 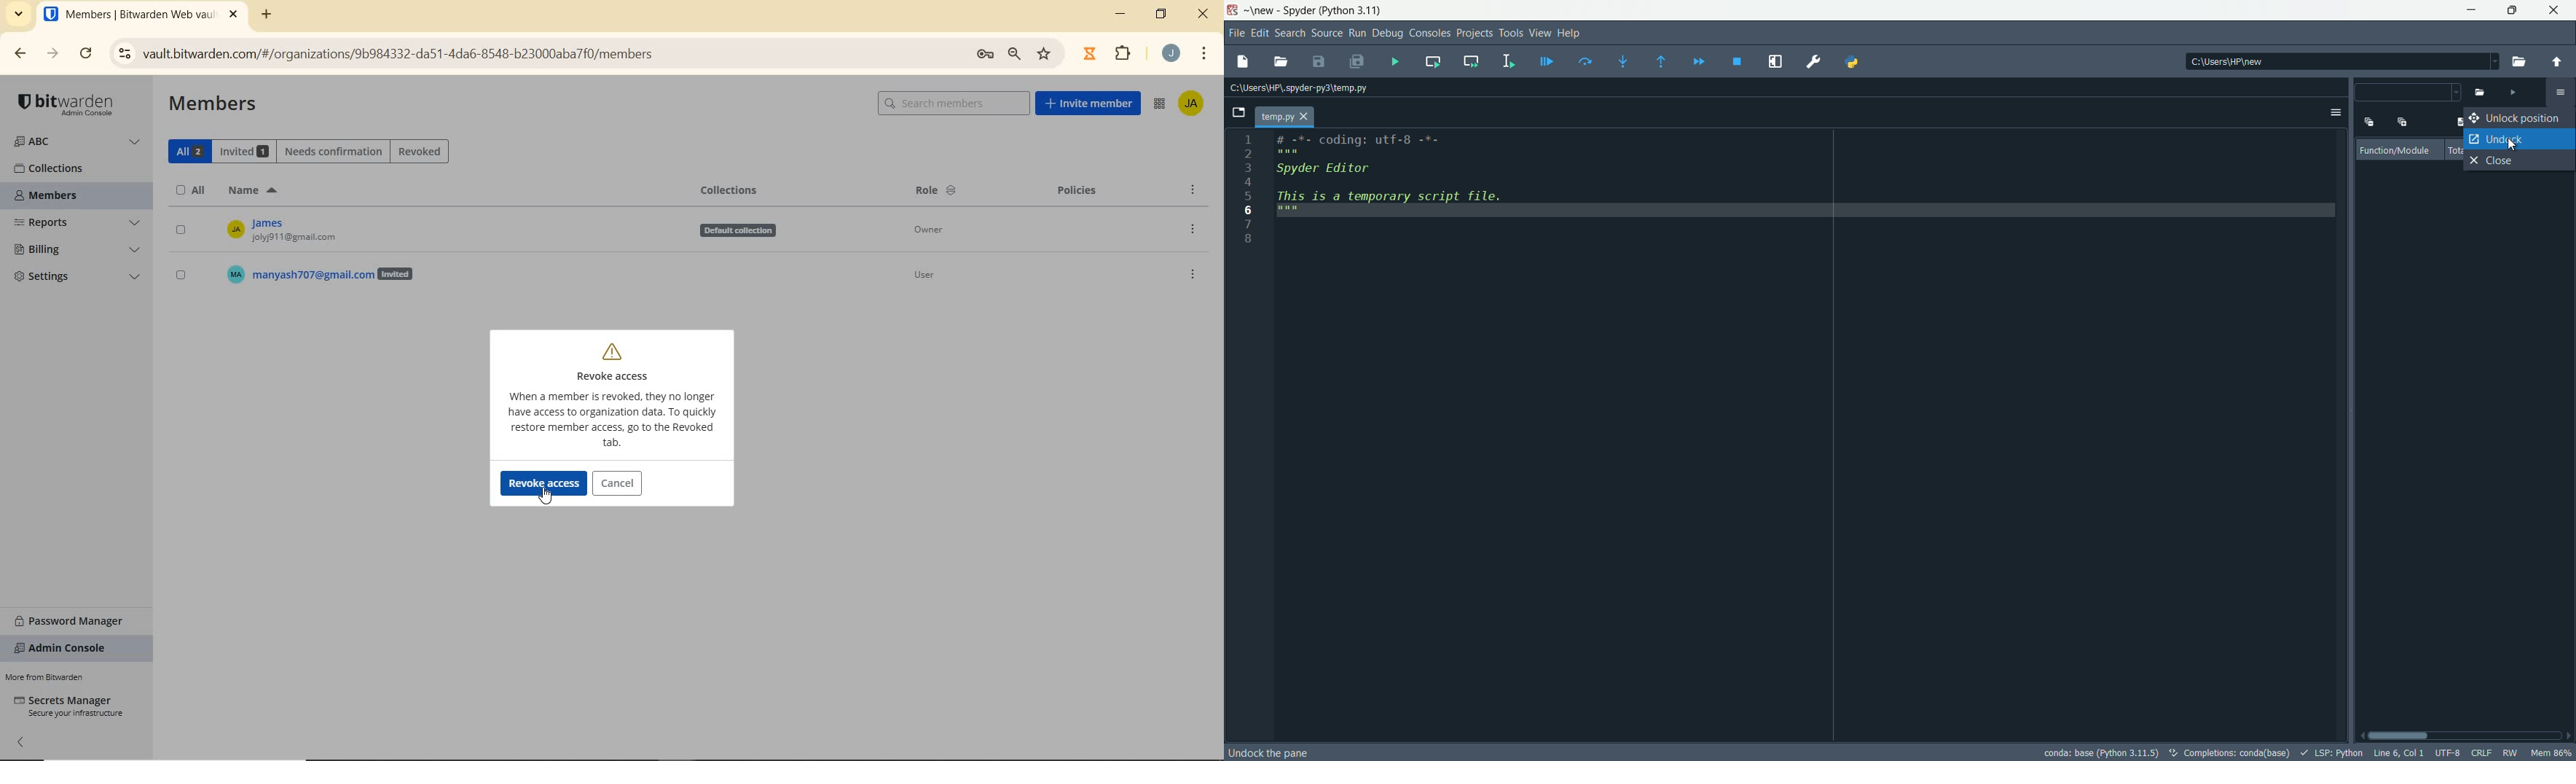 What do you see at coordinates (63, 168) in the screenshot?
I see `COLLECTIONS` at bounding box center [63, 168].